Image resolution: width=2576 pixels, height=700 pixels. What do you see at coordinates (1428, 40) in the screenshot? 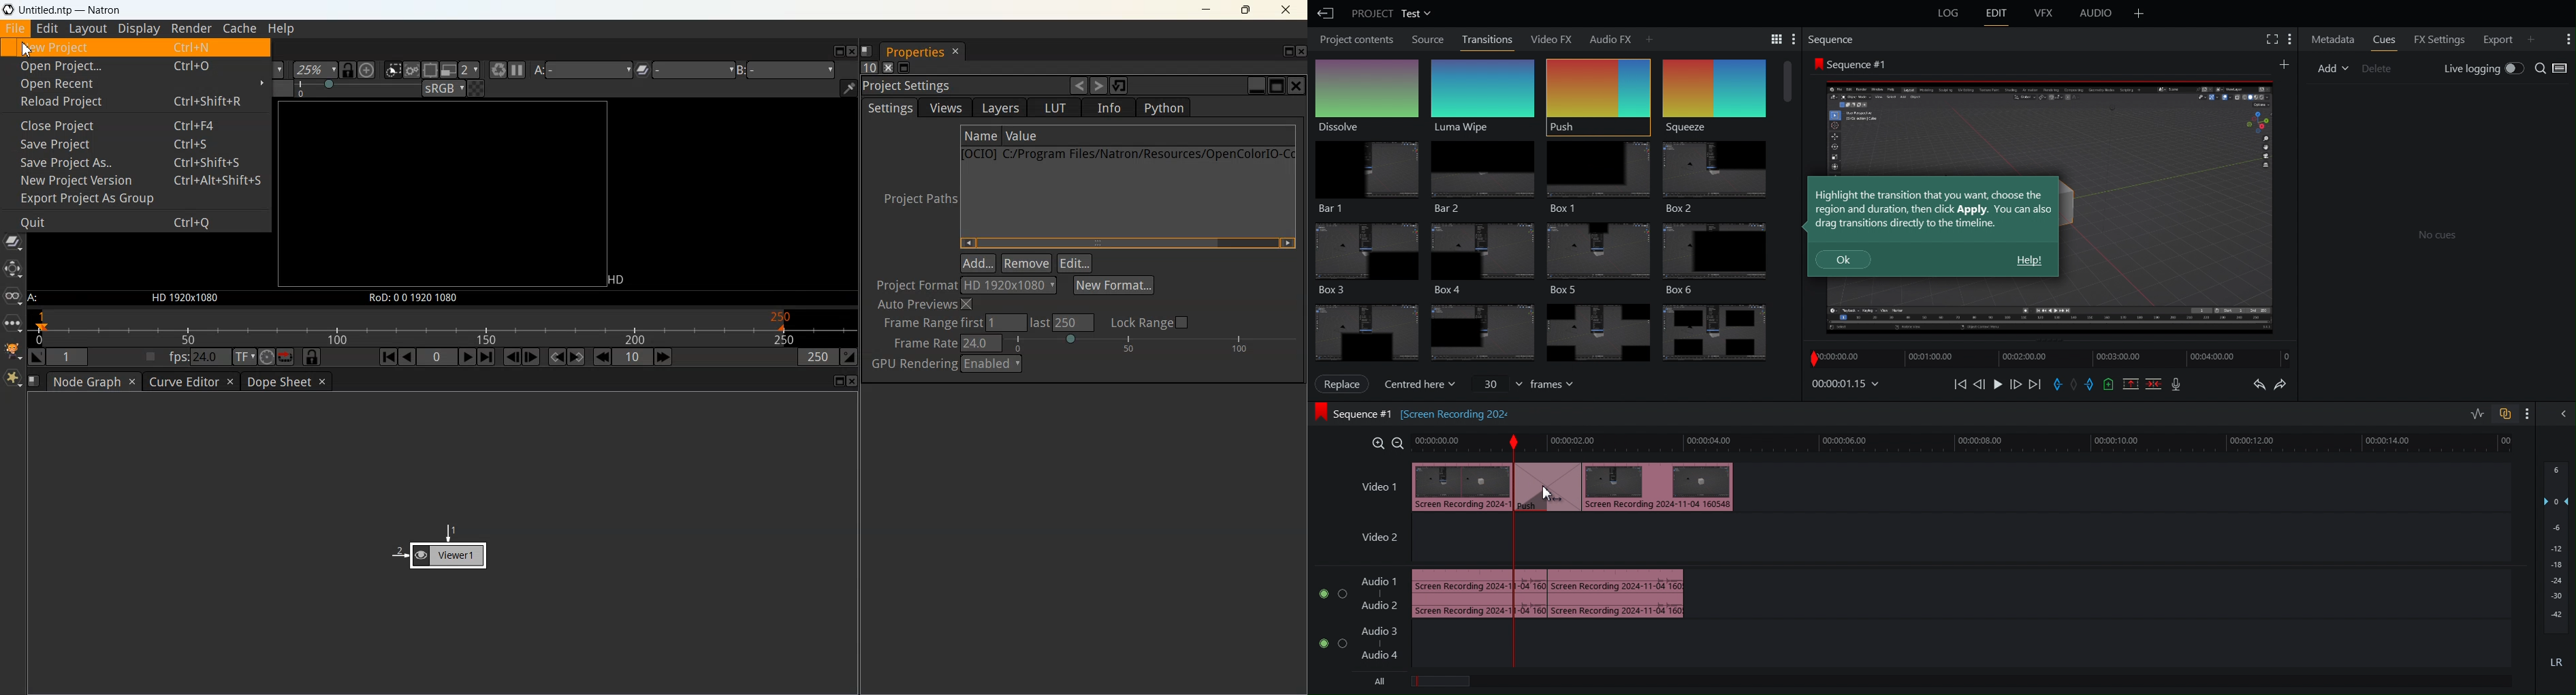
I see `Source` at bounding box center [1428, 40].